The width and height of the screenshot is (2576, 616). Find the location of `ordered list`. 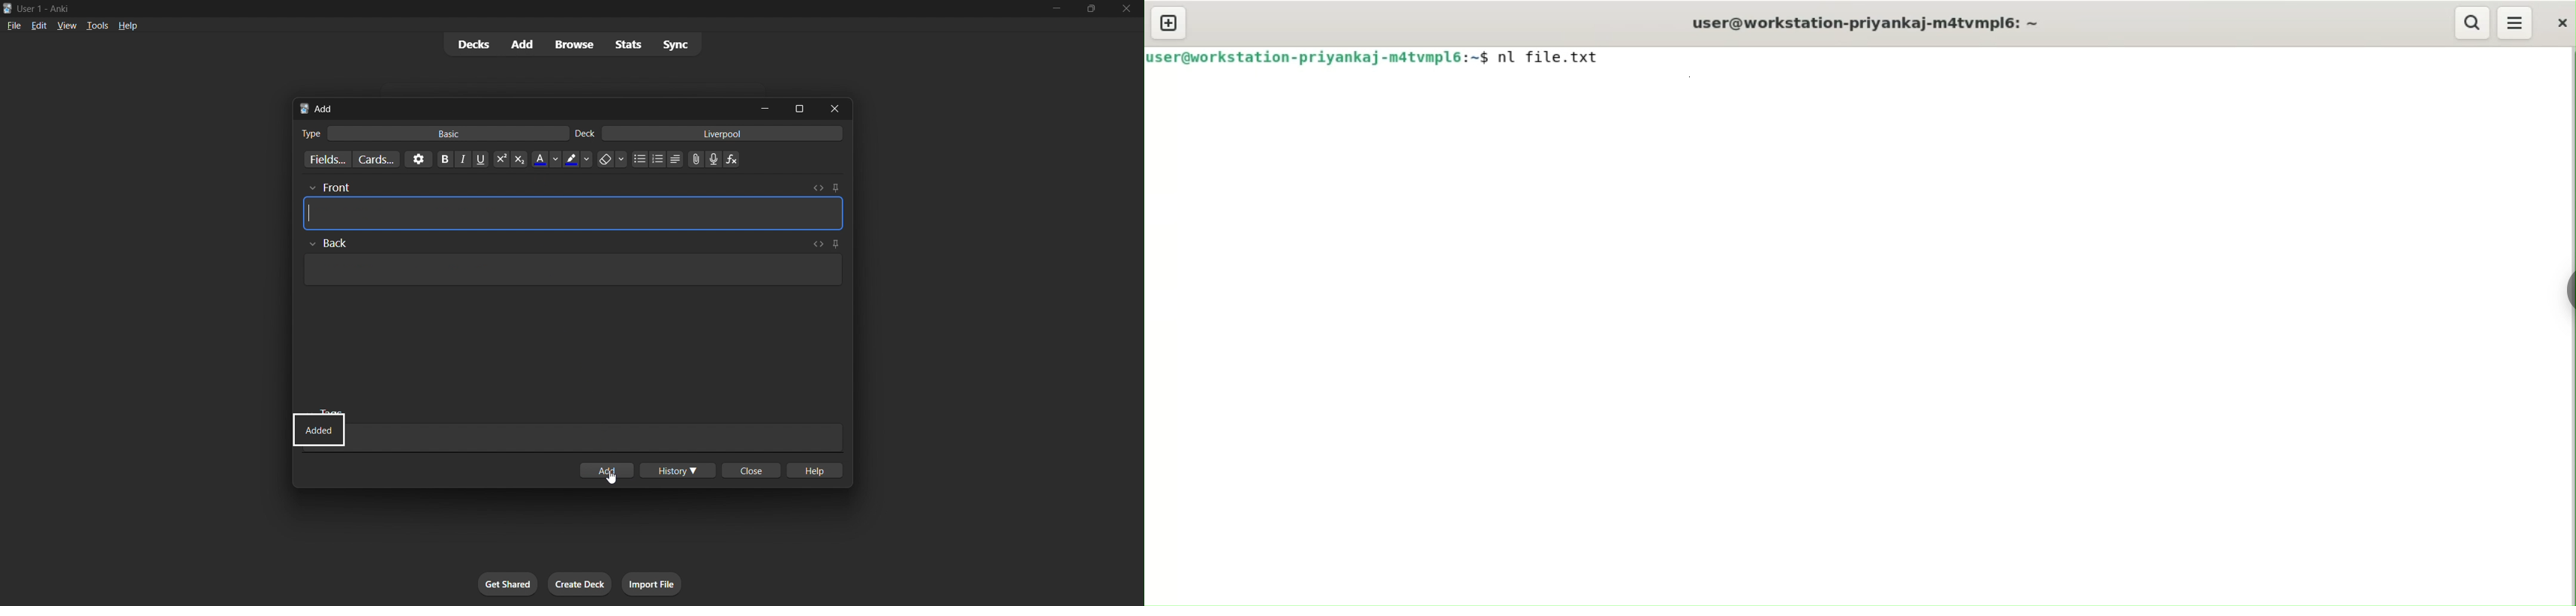

ordered list is located at coordinates (660, 159).